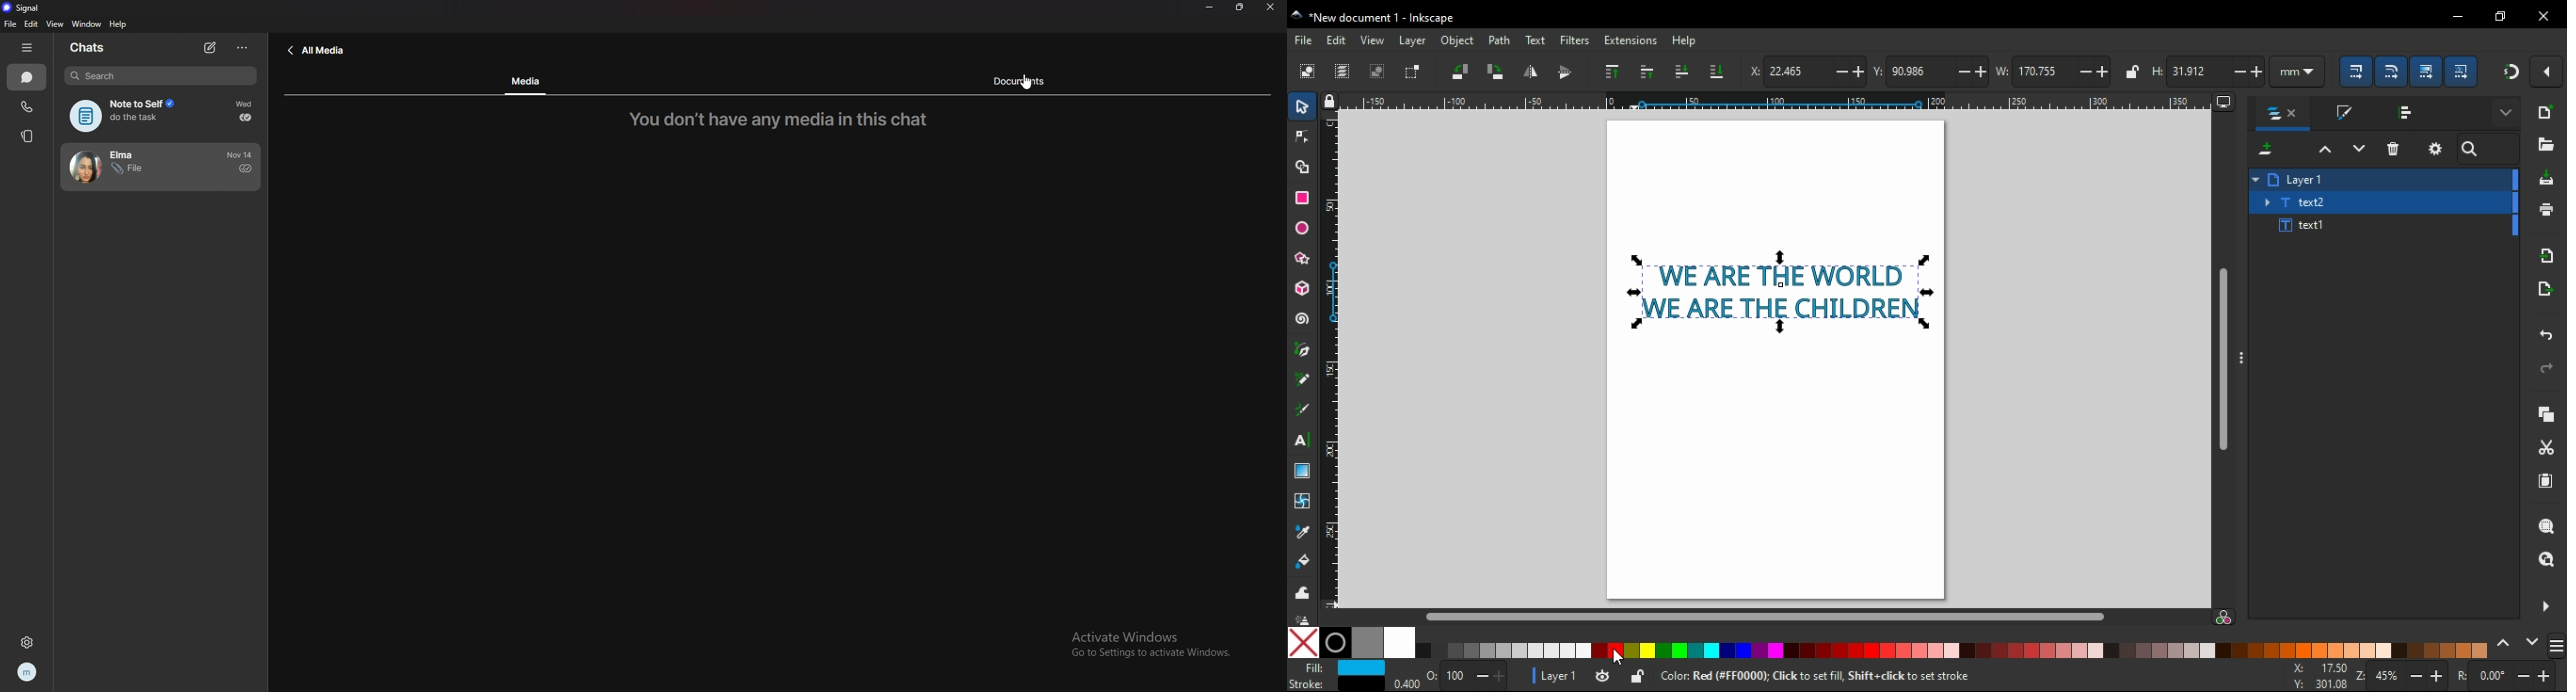 The height and width of the screenshot is (700, 2576). What do you see at coordinates (2546, 211) in the screenshot?
I see `print` at bounding box center [2546, 211].